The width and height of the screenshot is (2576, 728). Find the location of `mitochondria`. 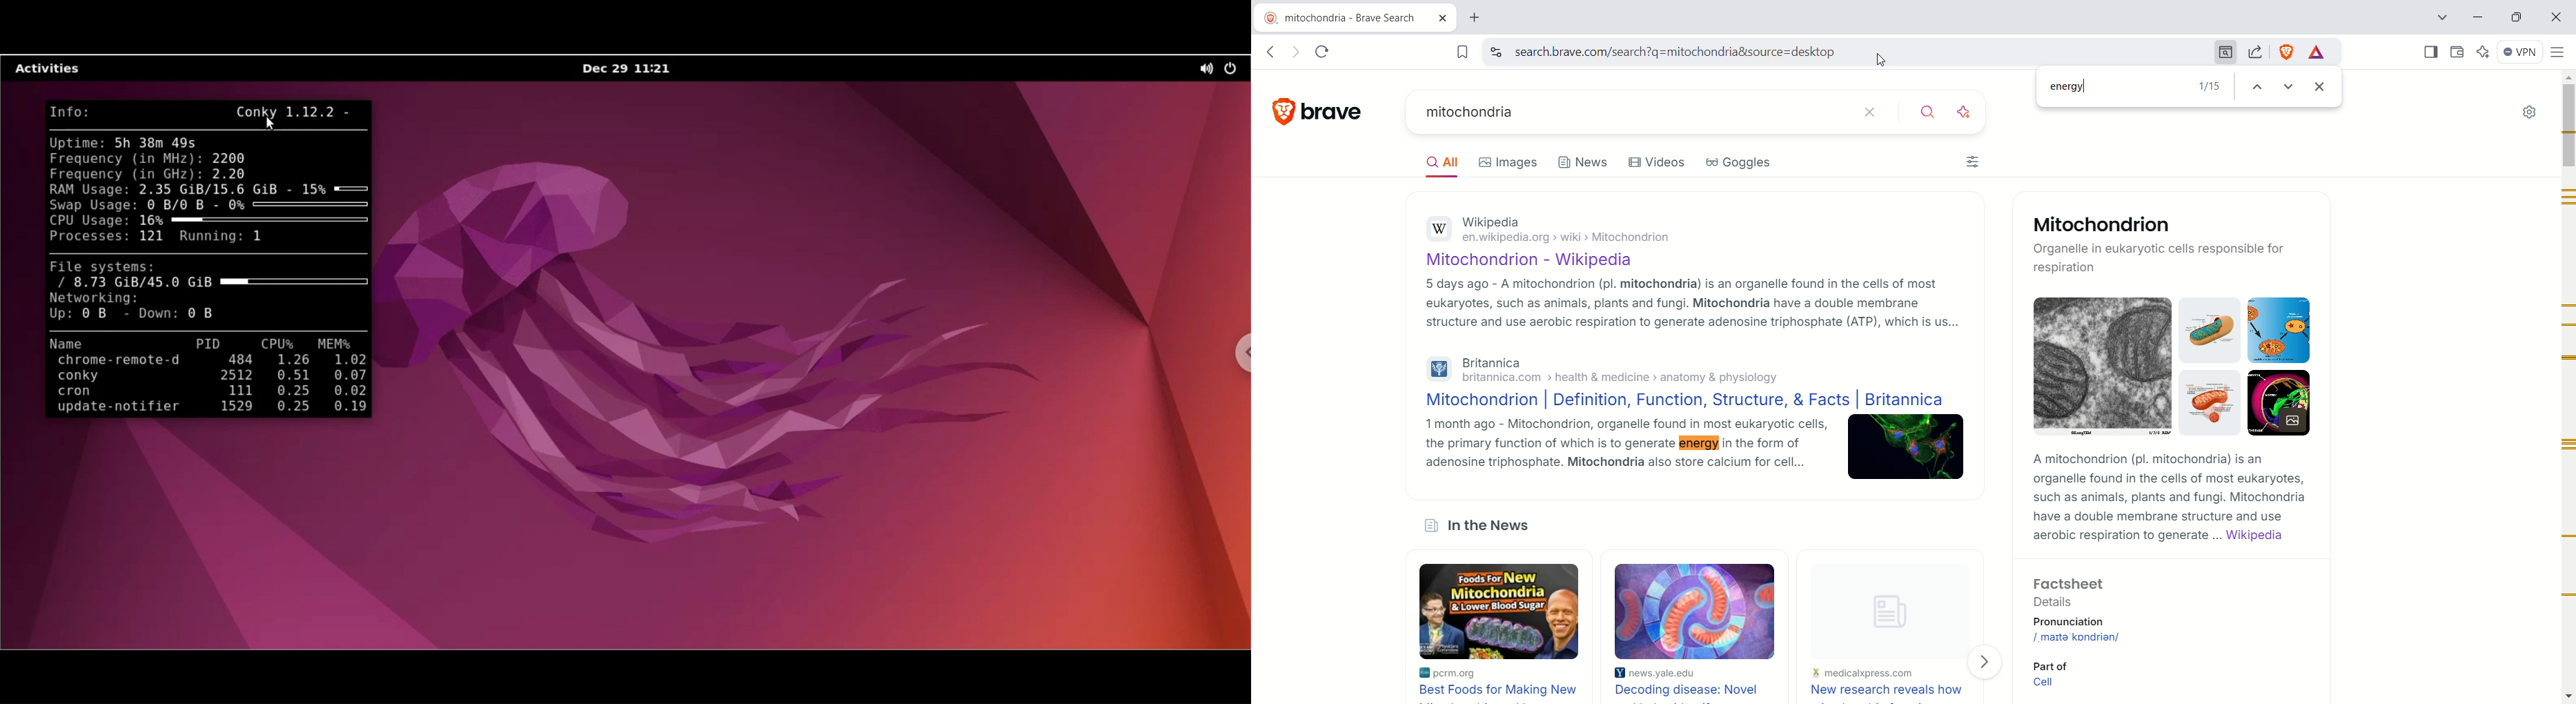

mitochondria is located at coordinates (1631, 112).